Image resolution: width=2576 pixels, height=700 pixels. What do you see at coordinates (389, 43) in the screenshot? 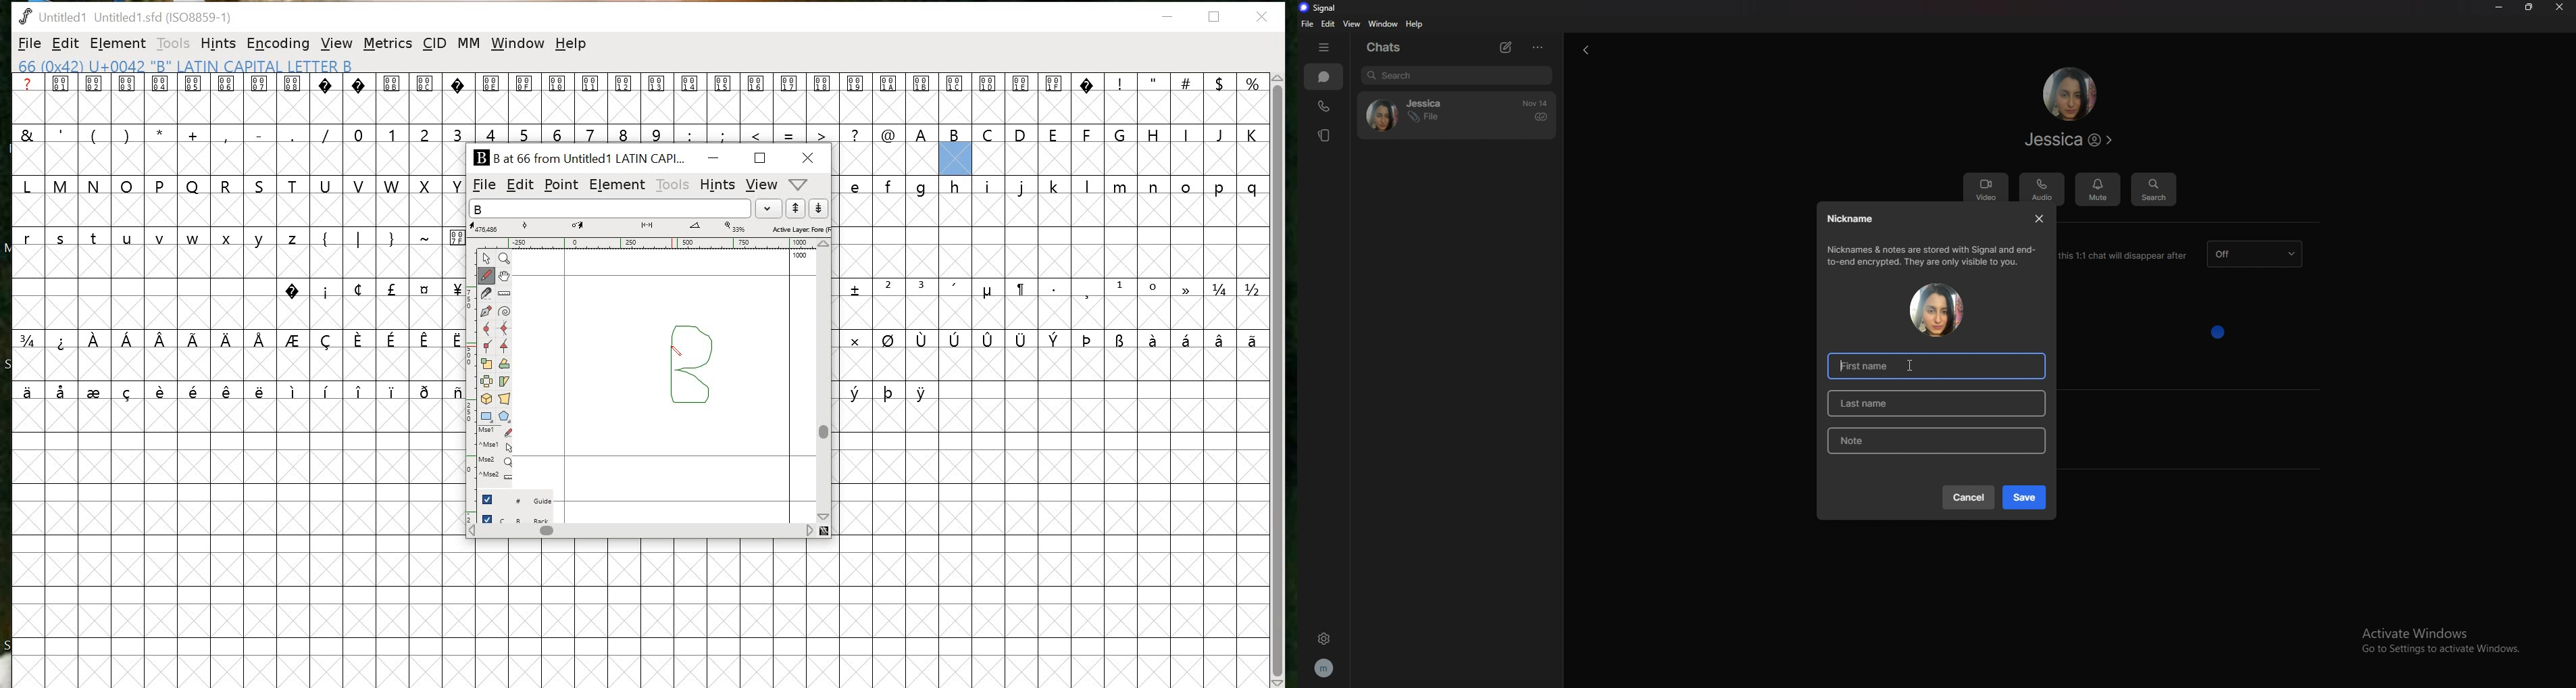
I see `METRICS` at bounding box center [389, 43].